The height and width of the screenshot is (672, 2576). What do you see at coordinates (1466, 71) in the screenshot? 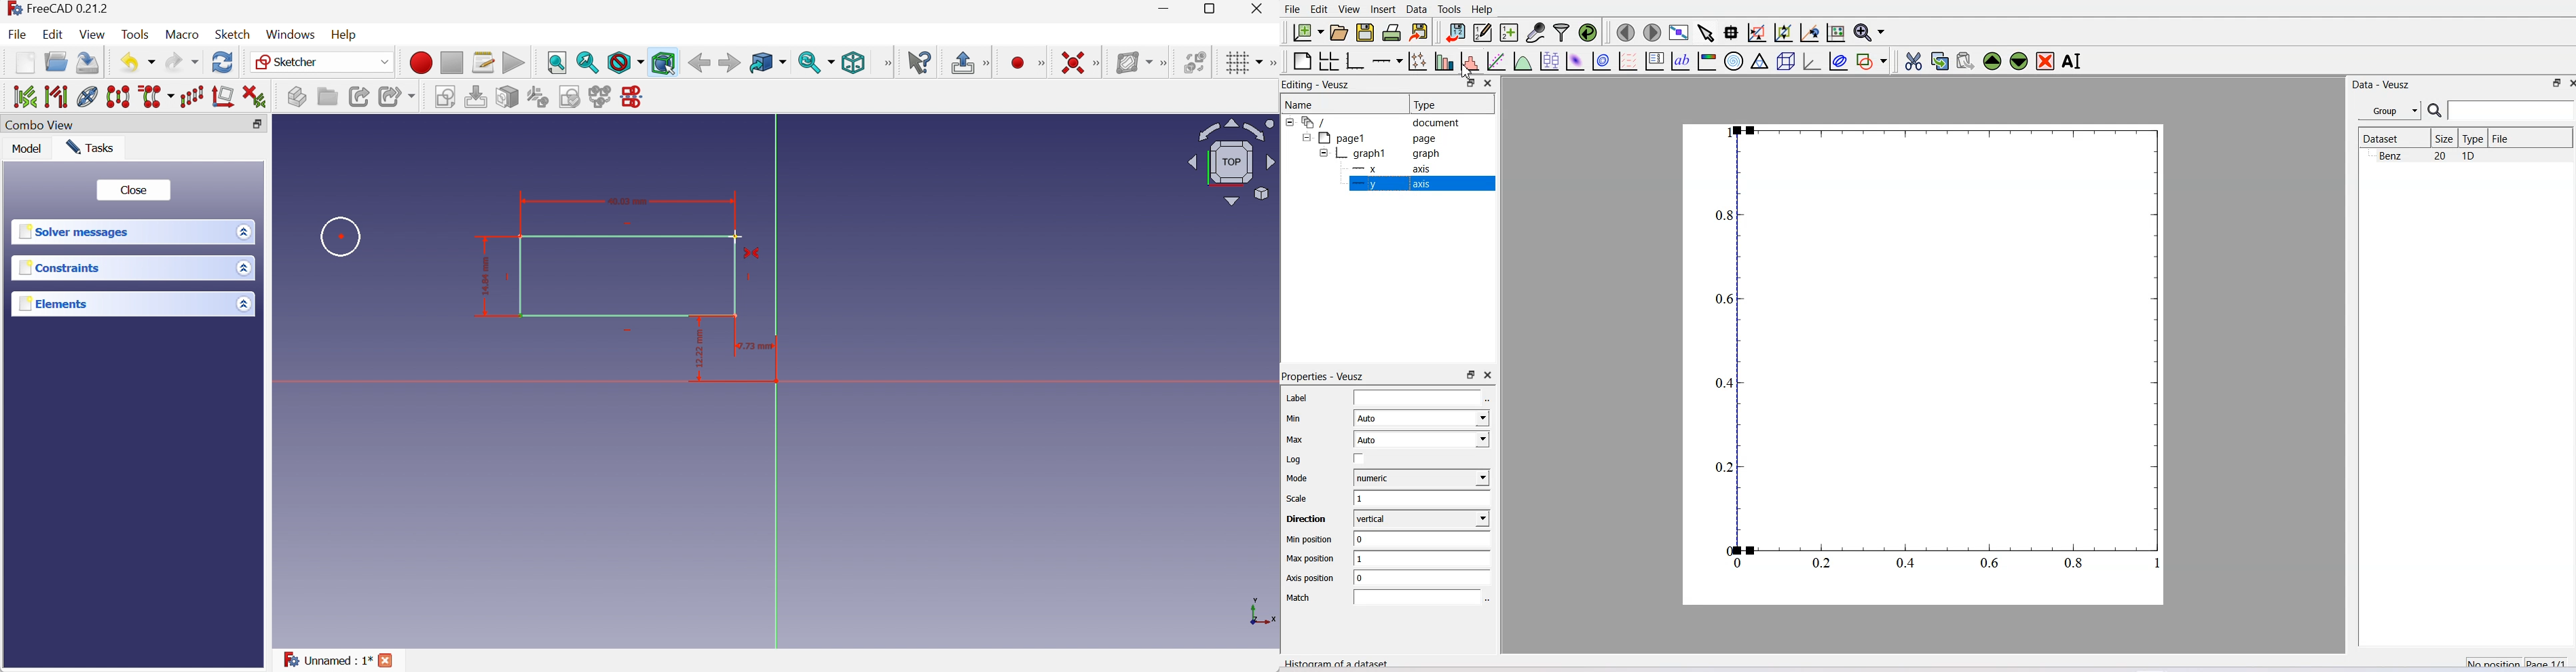
I see `Cursor` at bounding box center [1466, 71].